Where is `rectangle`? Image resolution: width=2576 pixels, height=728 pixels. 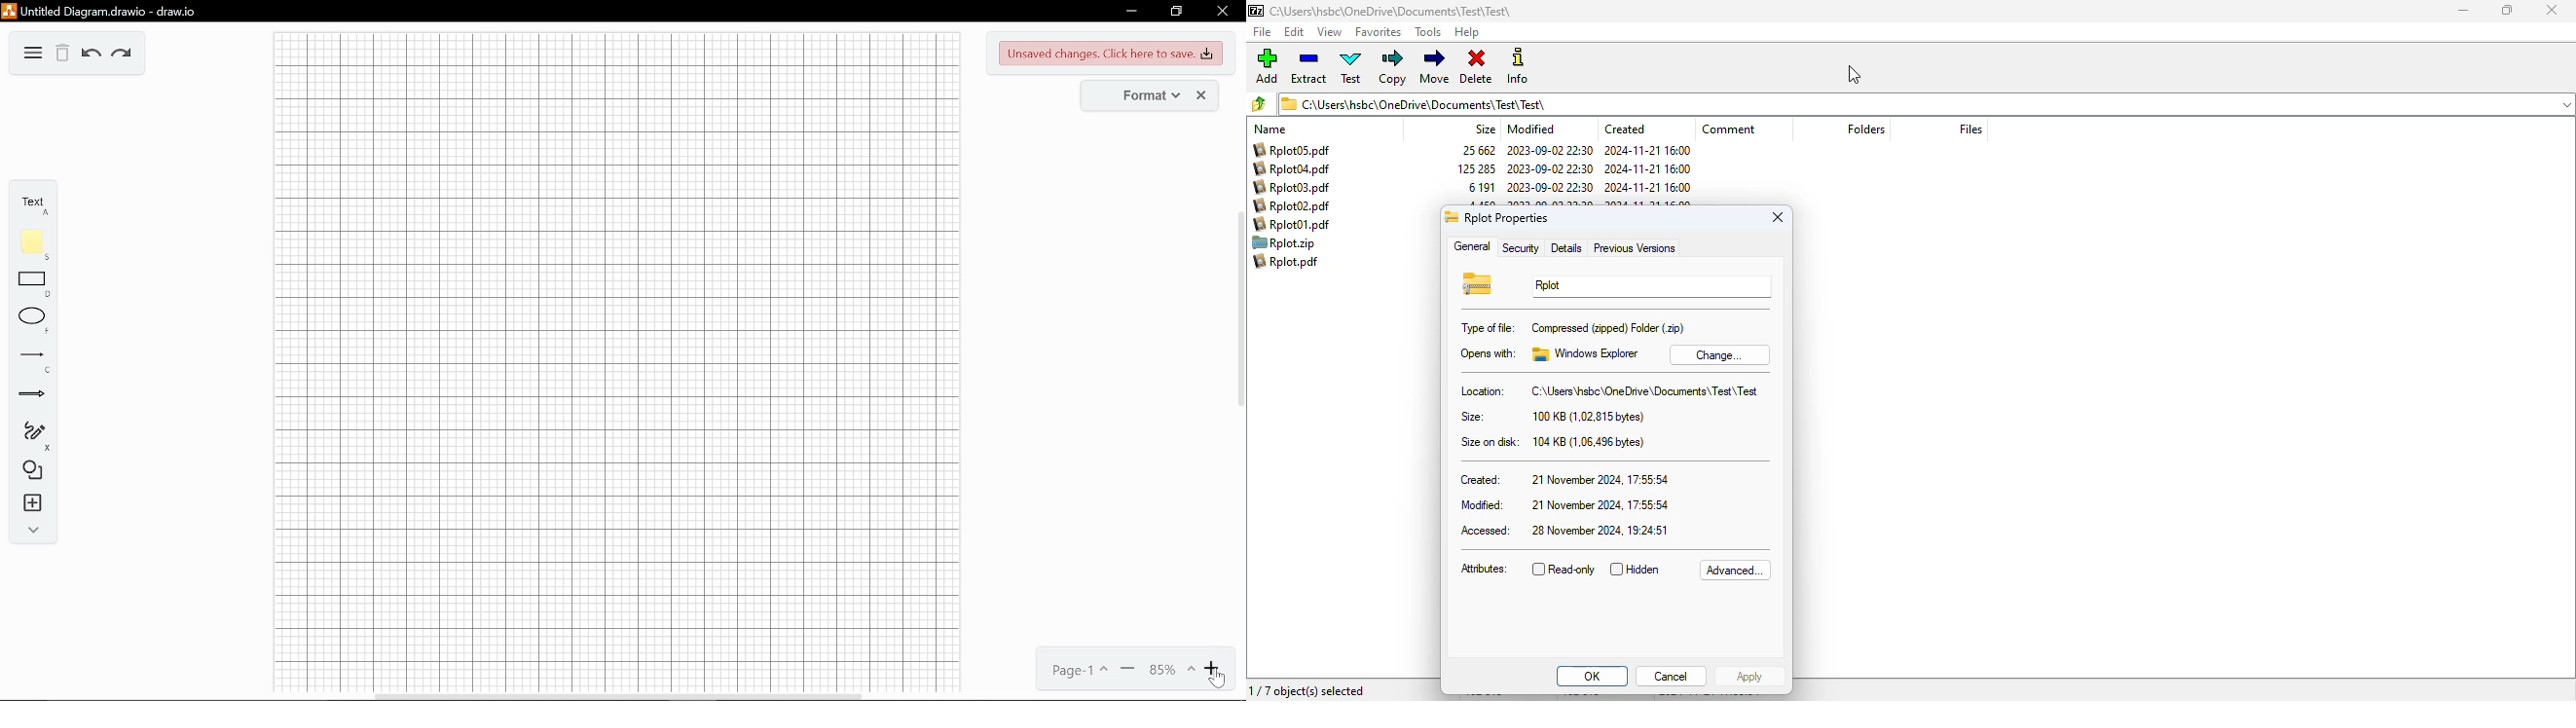 rectangle is located at coordinates (27, 284).